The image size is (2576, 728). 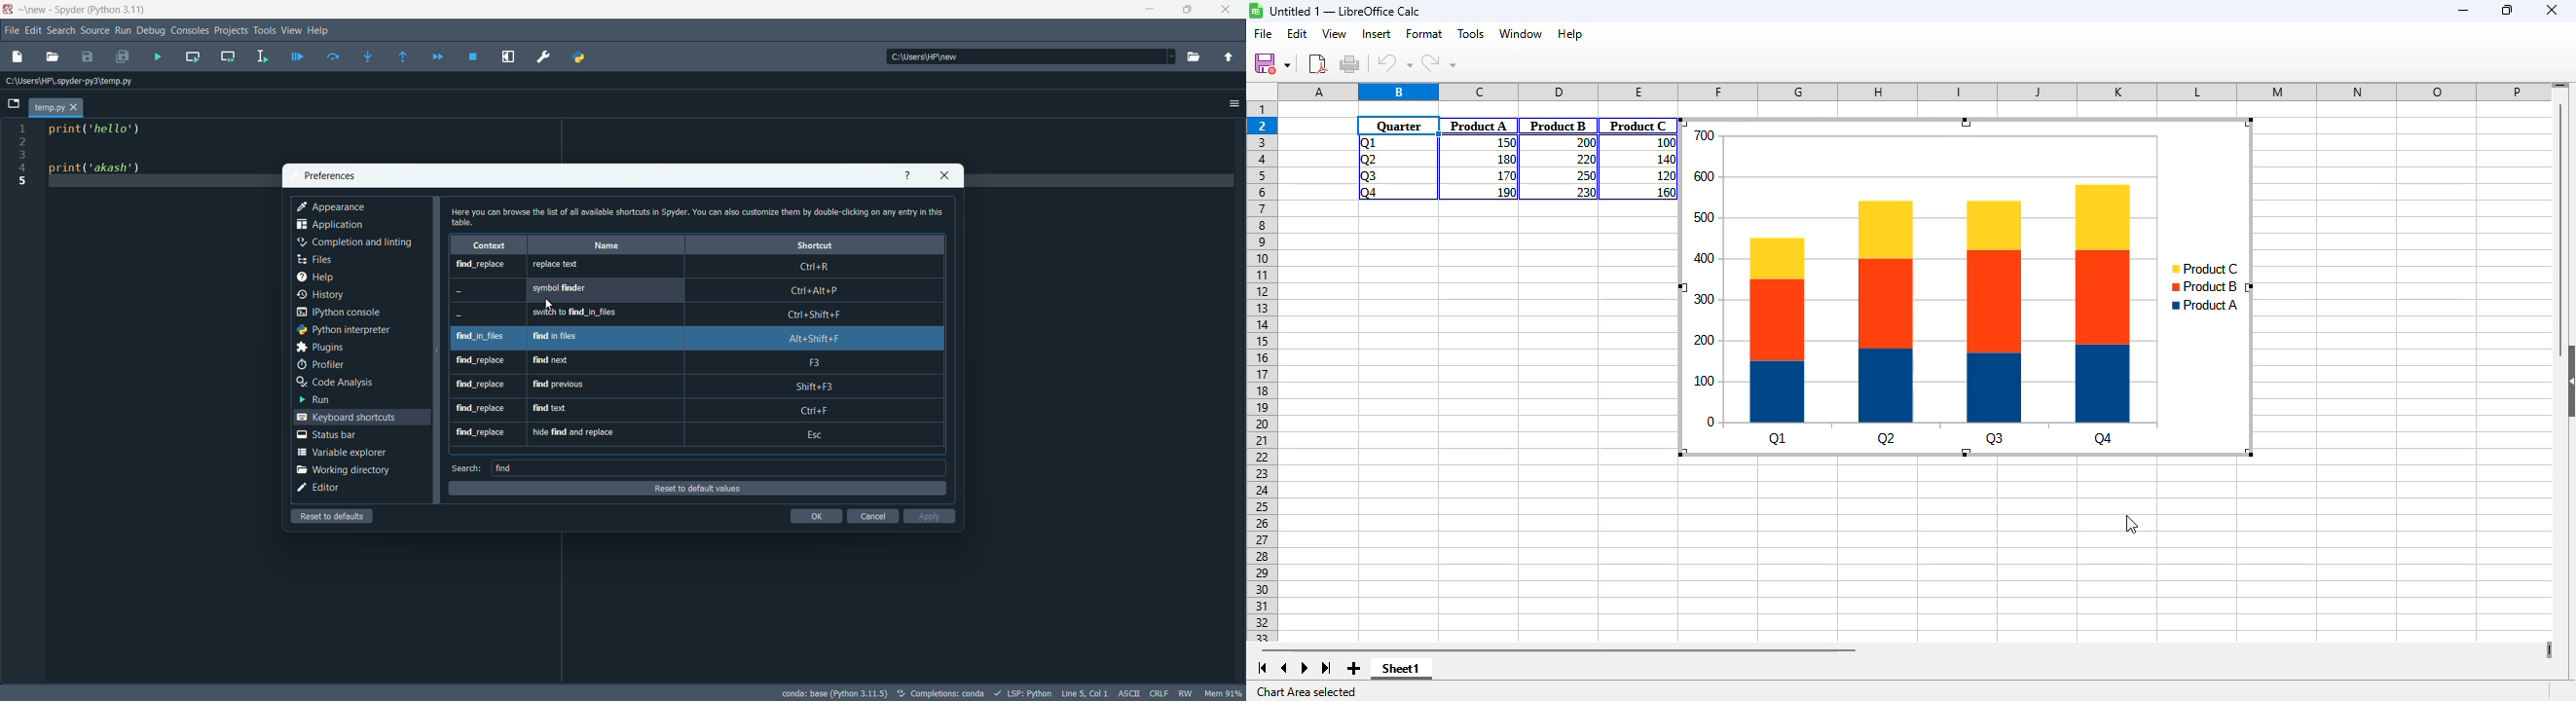 What do you see at coordinates (1262, 363) in the screenshot?
I see `rows` at bounding box center [1262, 363].